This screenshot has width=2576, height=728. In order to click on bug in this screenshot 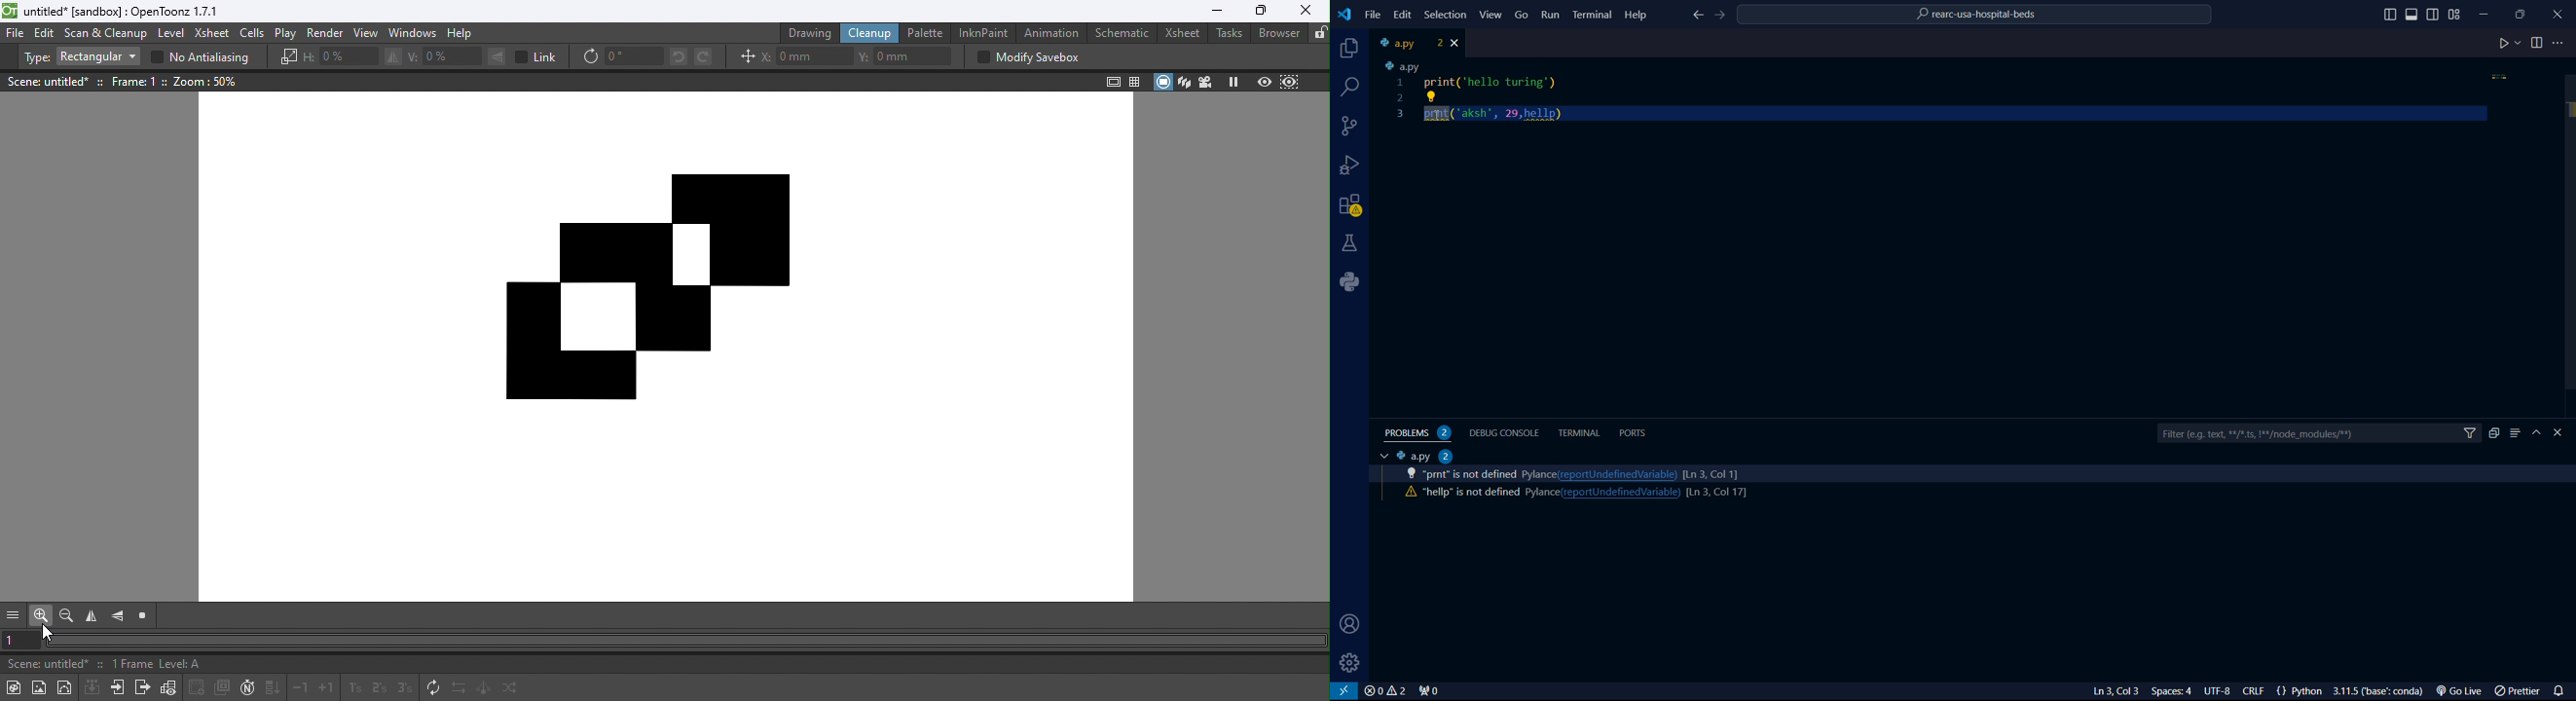, I will do `click(1353, 162)`.